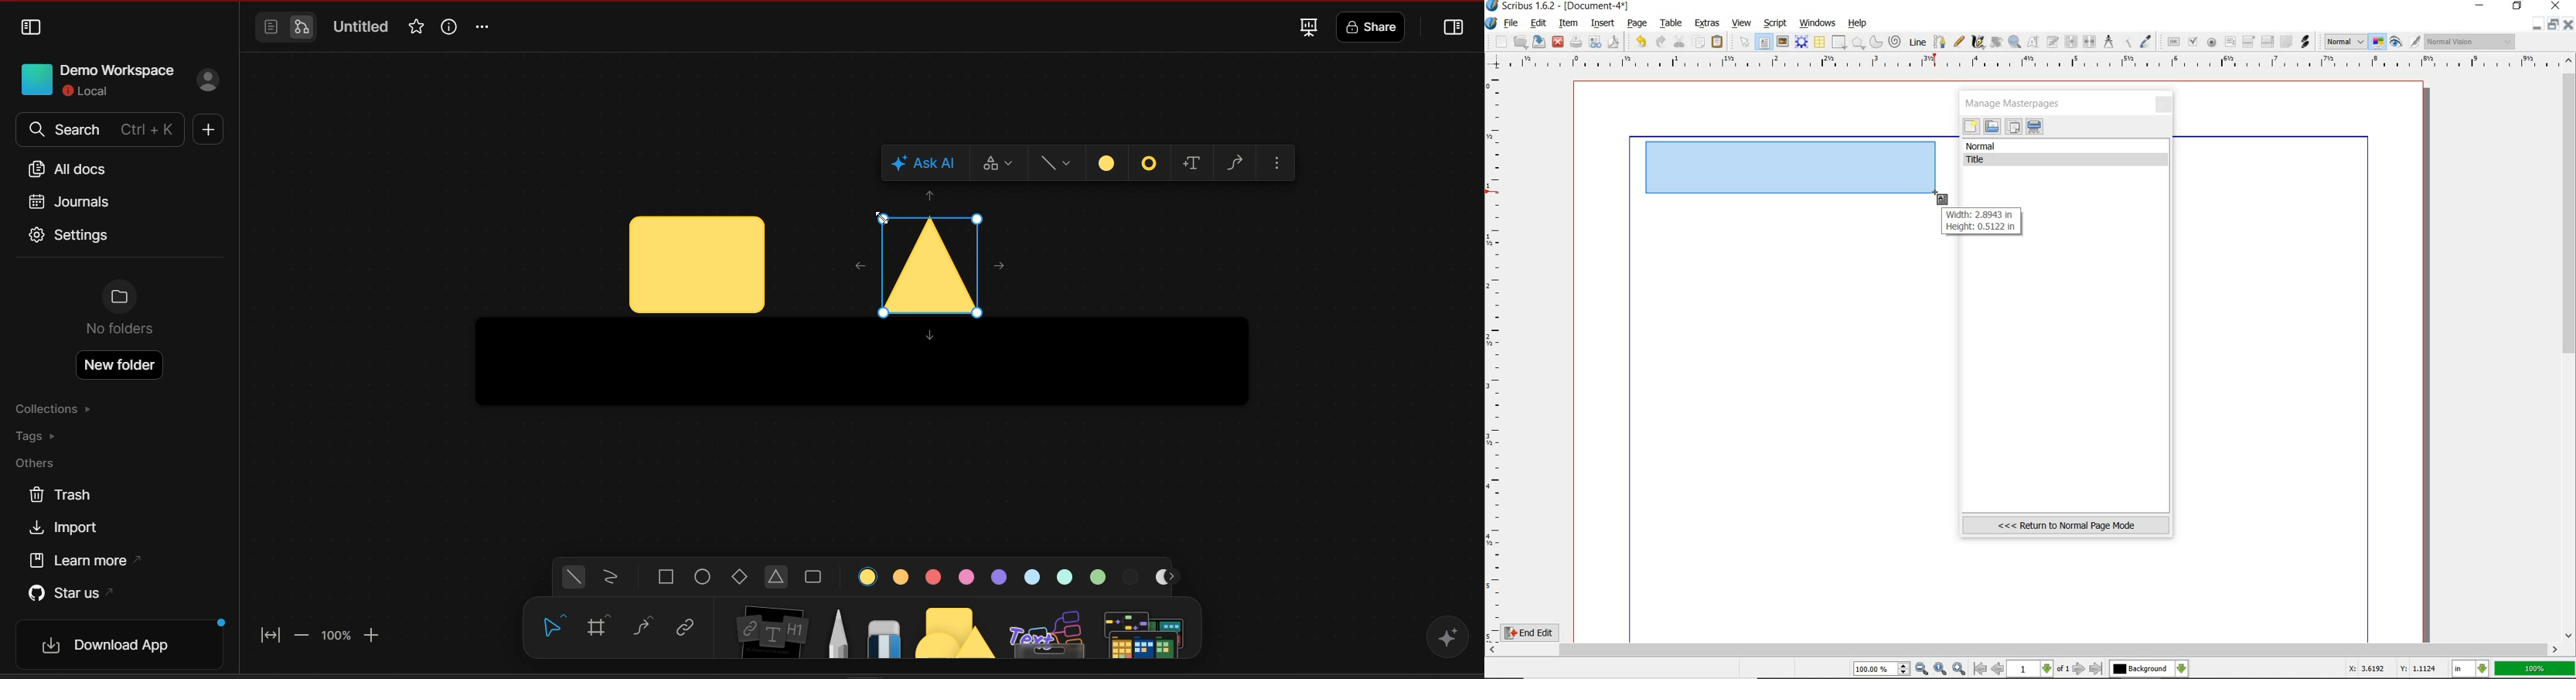  Describe the element at coordinates (932, 196) in the screenshot. I see `move up` at that location.